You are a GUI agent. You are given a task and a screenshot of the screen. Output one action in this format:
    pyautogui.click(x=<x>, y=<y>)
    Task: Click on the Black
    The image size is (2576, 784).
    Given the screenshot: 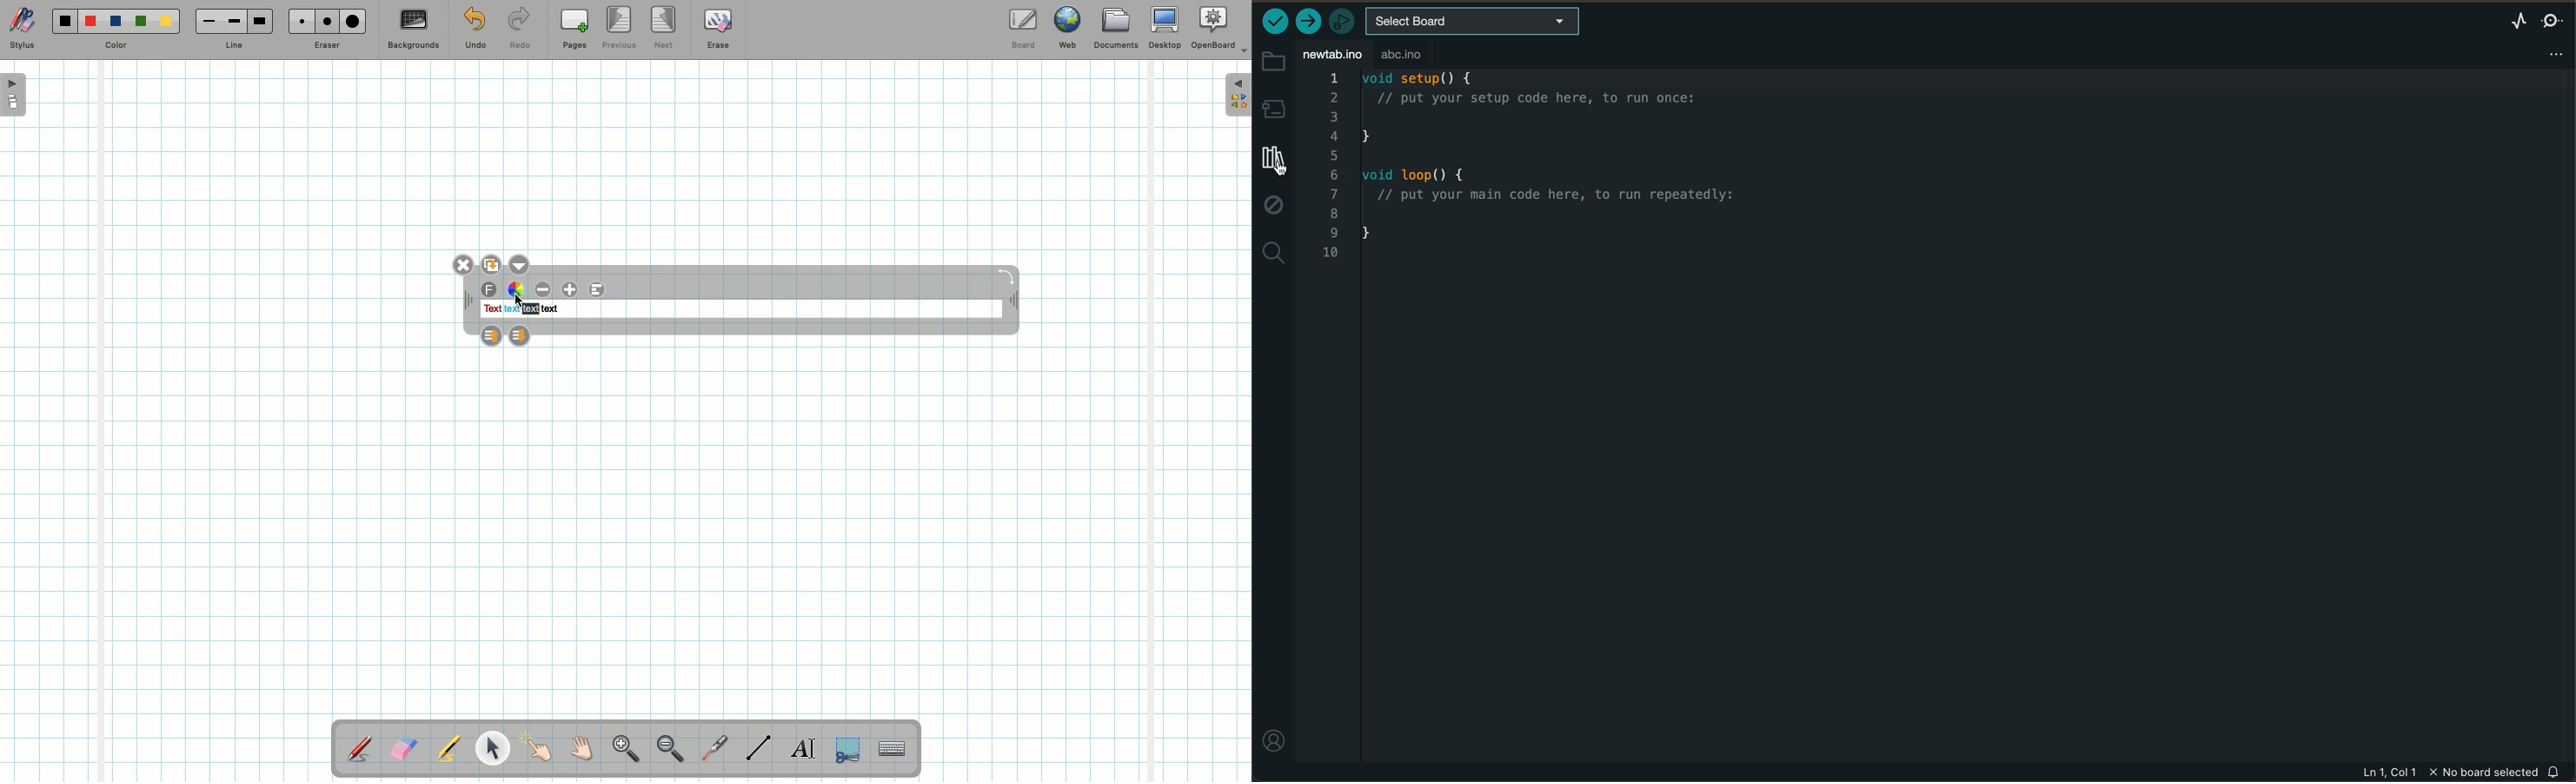 What is the action you would take?
    pyautogui.click(x=63, y=21)
    